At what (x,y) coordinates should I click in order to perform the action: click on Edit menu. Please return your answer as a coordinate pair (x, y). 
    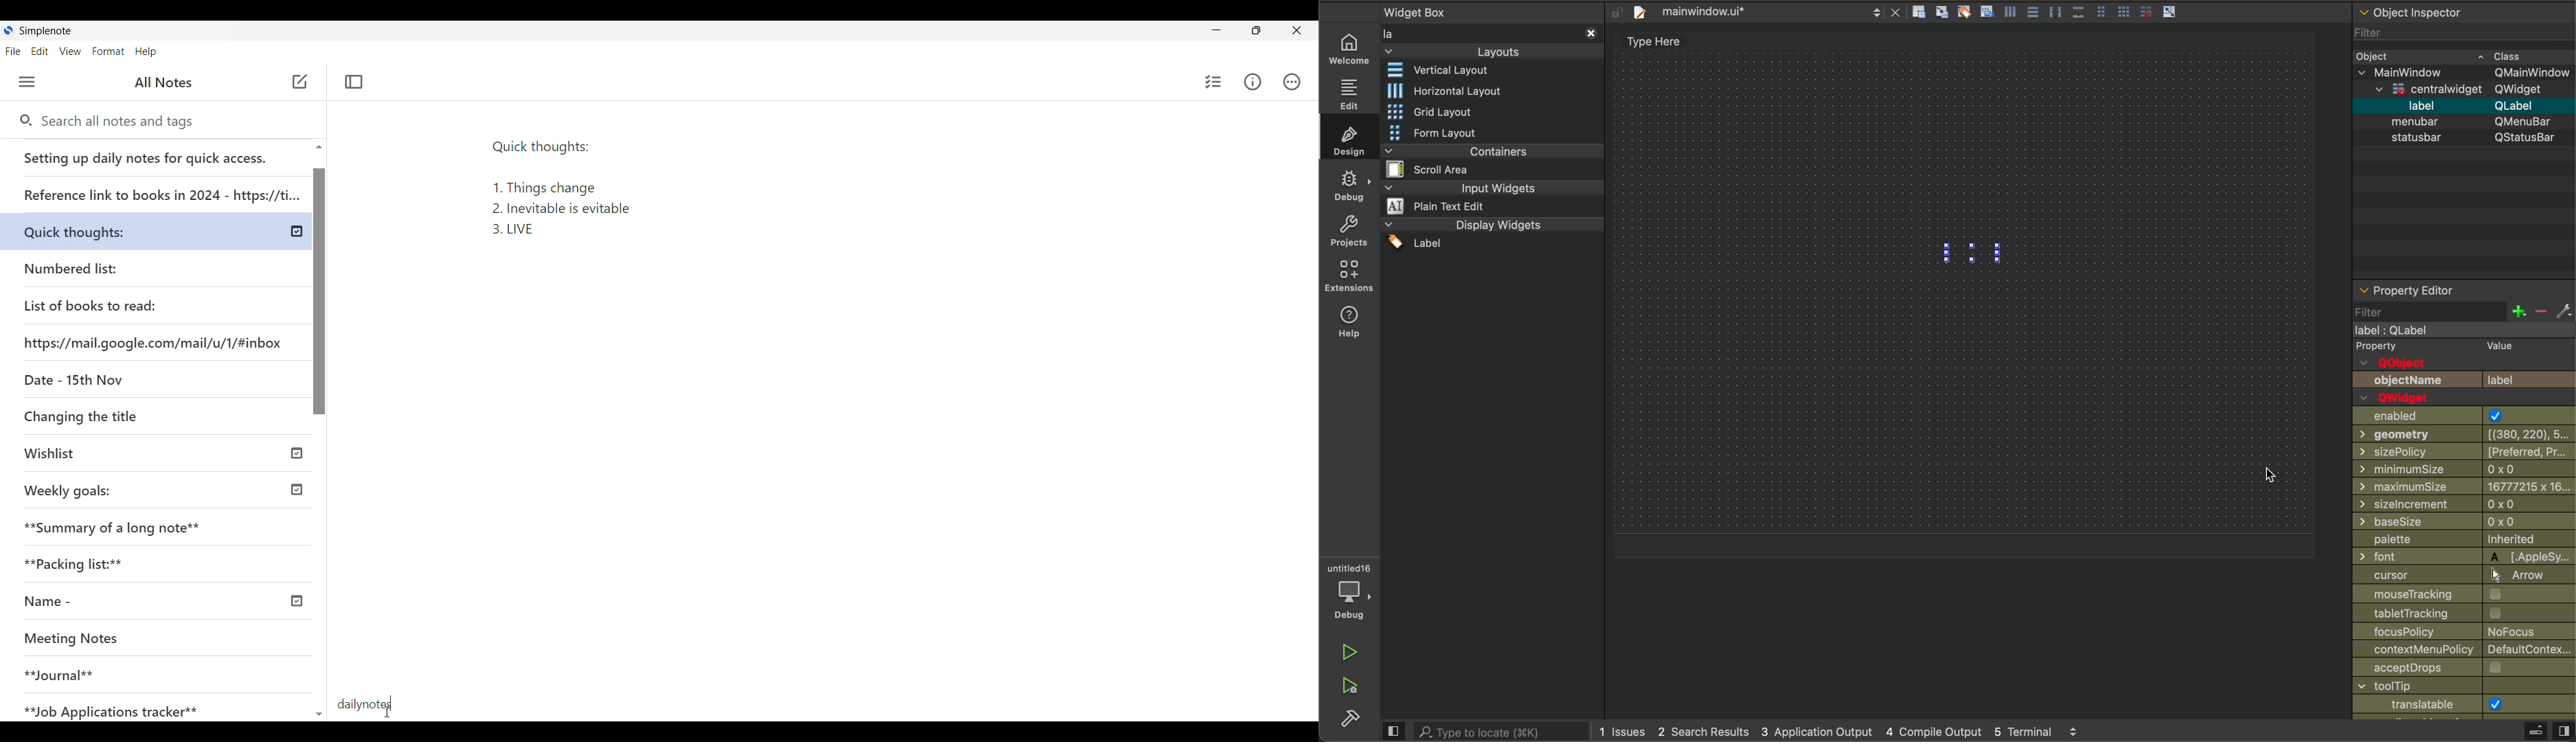
    Looking at the image, I should click on (40, 52).